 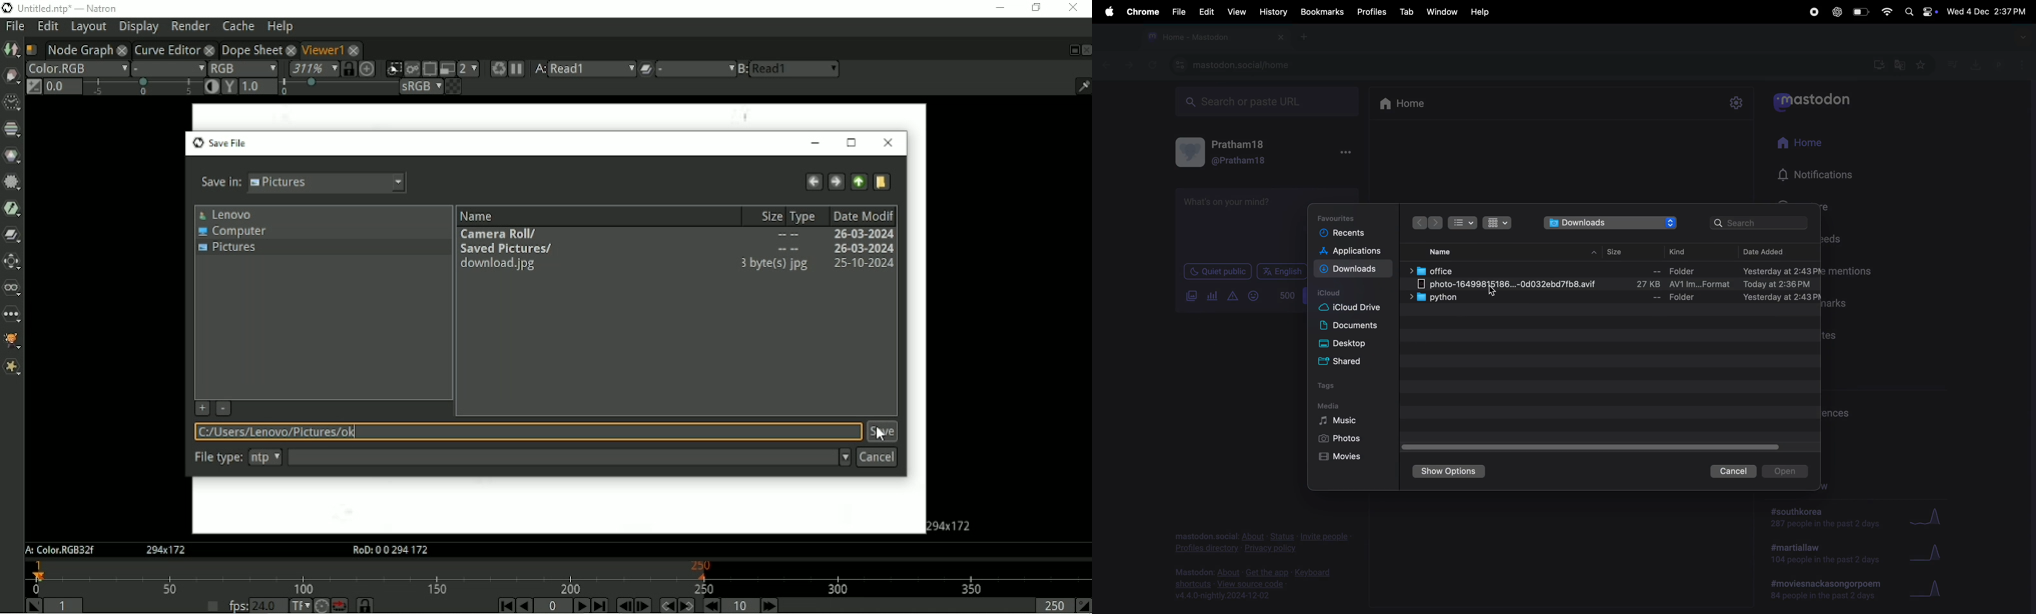 I want to click on show options, so click(x=1448, y=471).